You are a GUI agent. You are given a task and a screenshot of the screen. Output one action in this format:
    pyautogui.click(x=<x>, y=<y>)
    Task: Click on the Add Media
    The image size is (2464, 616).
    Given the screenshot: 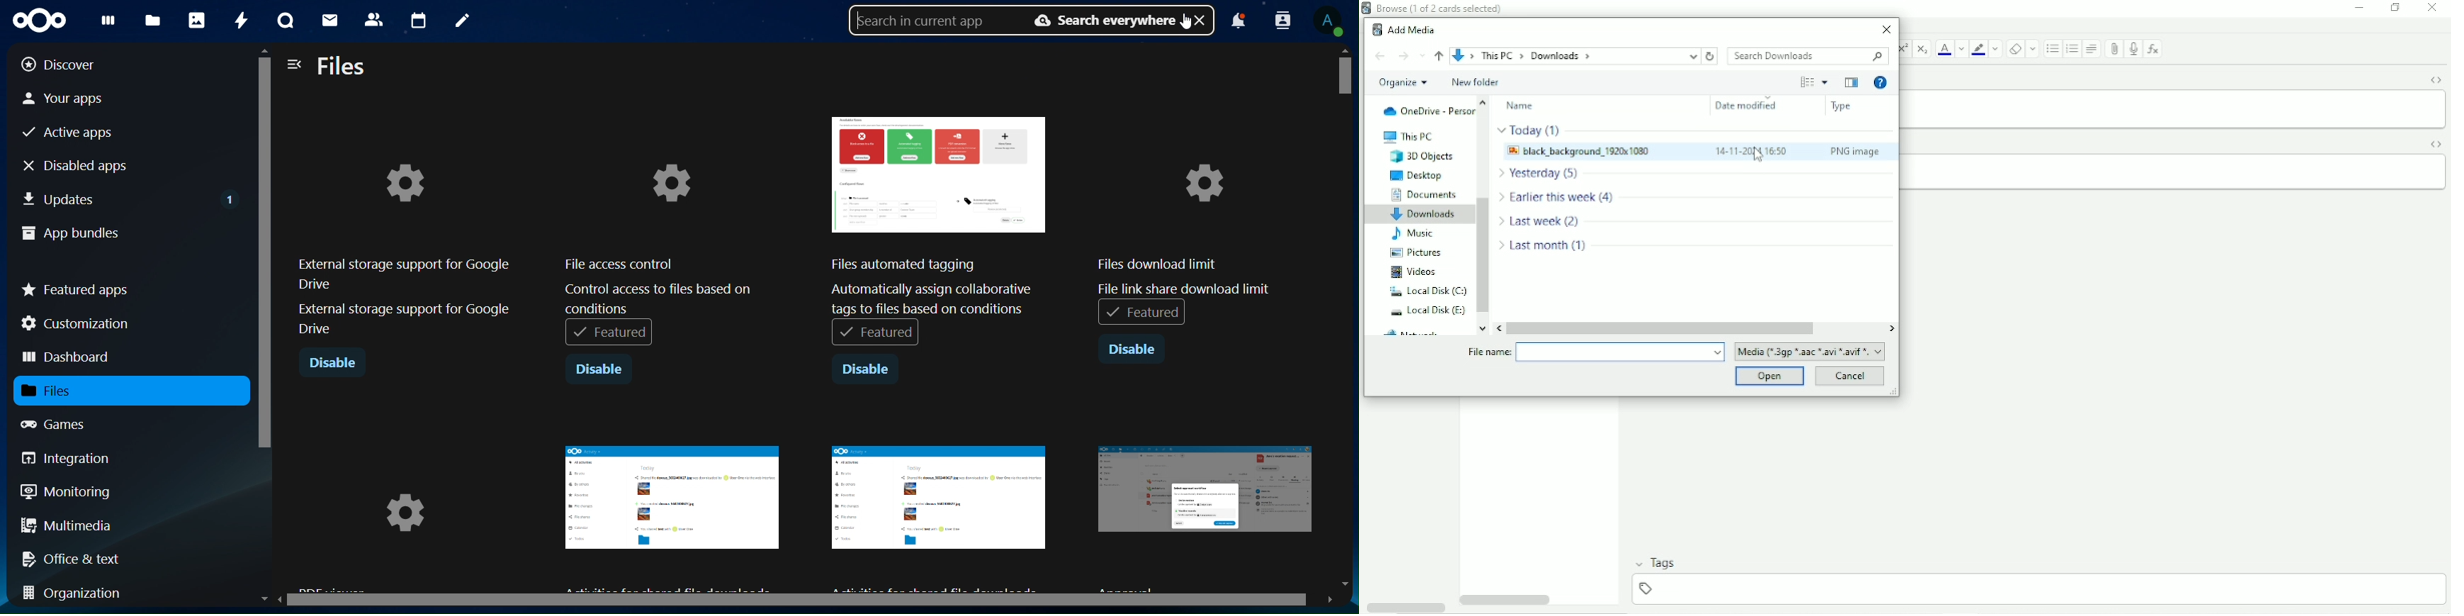 What is the action you would take?
    pyautogui.click(x=1402, y=30)
    